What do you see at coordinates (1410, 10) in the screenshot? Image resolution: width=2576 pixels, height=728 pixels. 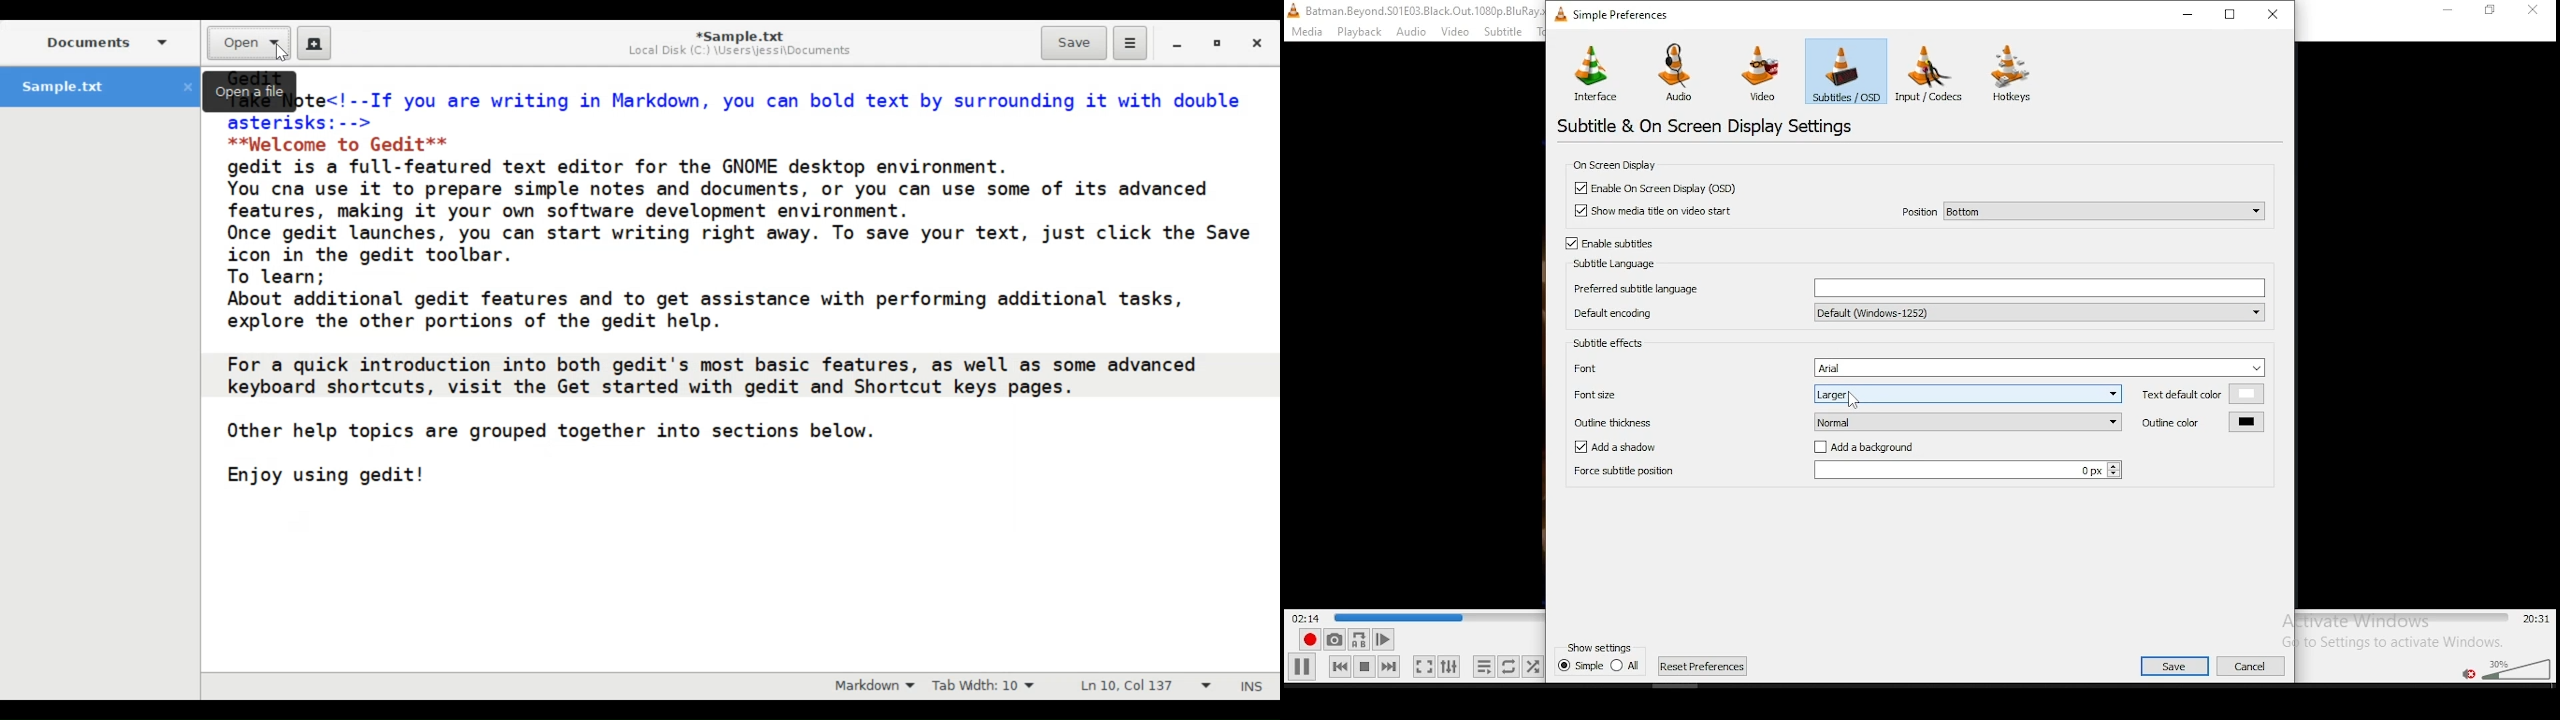 I see `` at bounding box center [1410, 10].